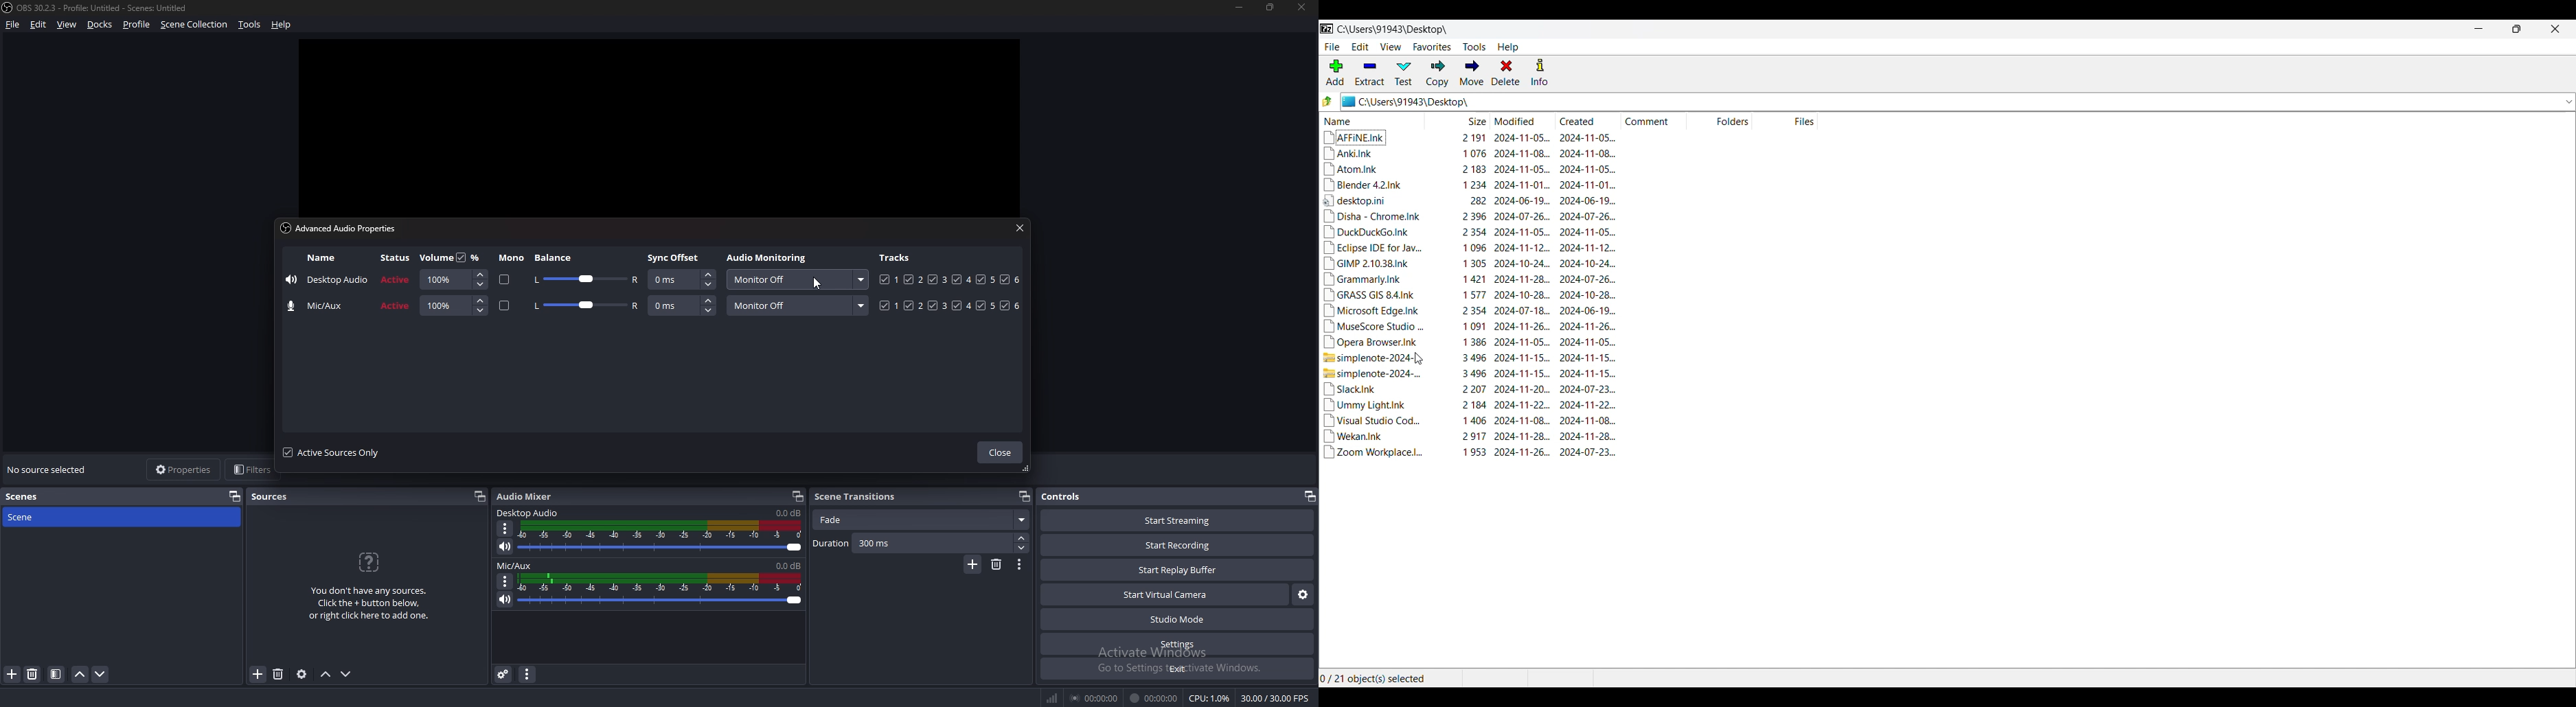 The height and width of the screenshot is (728, 2576). What do you see at coordinates (922, 520) in the screenshot?
I see `fade` at bounding box center [922, 520].